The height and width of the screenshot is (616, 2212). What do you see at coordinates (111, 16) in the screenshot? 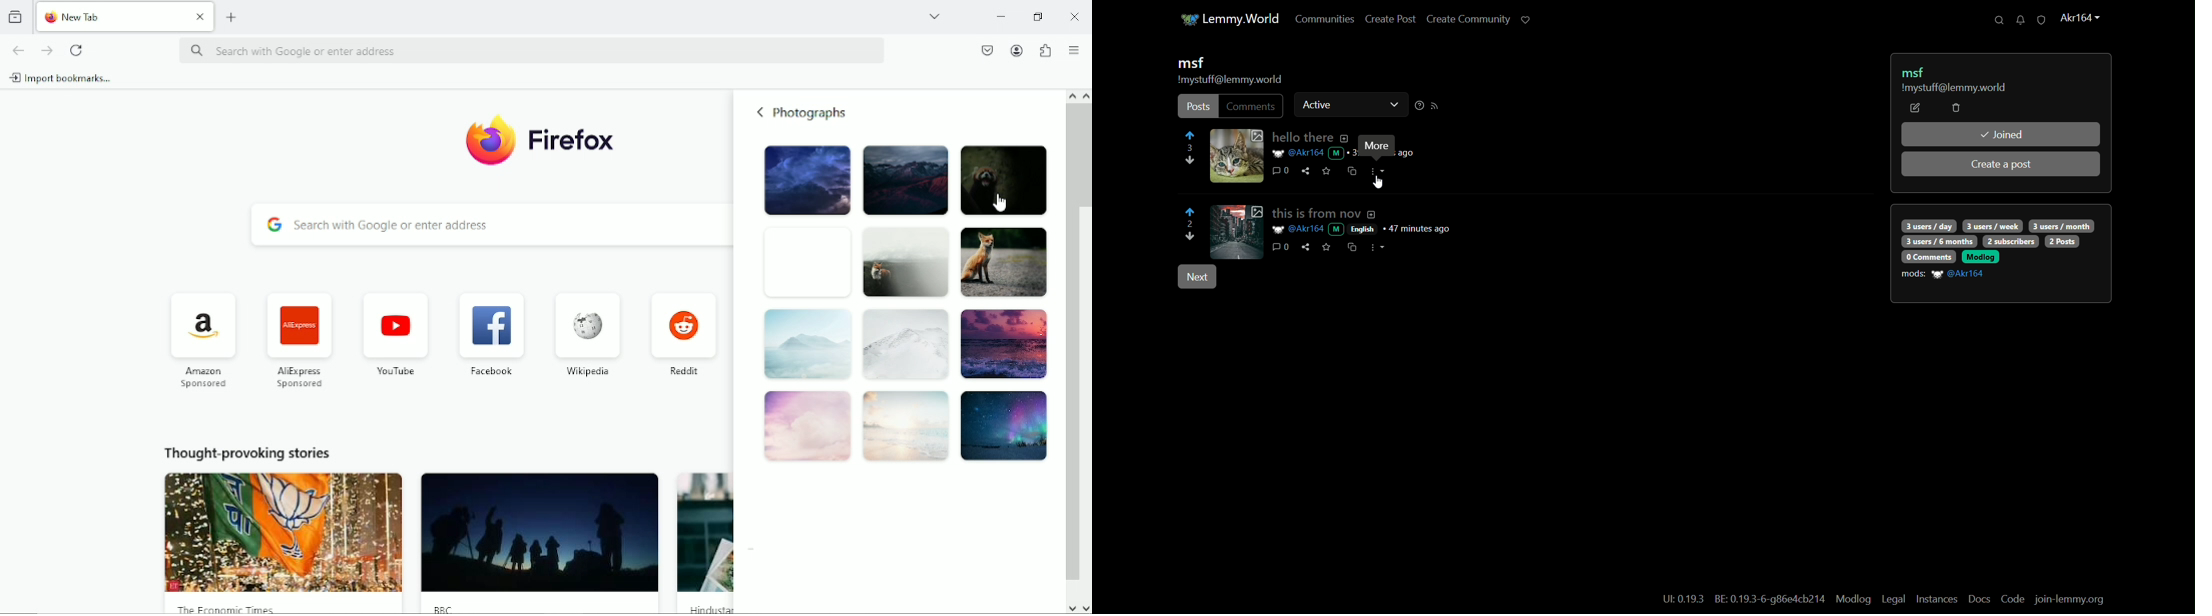
I see `New tab` at bounding box center [111, 16].